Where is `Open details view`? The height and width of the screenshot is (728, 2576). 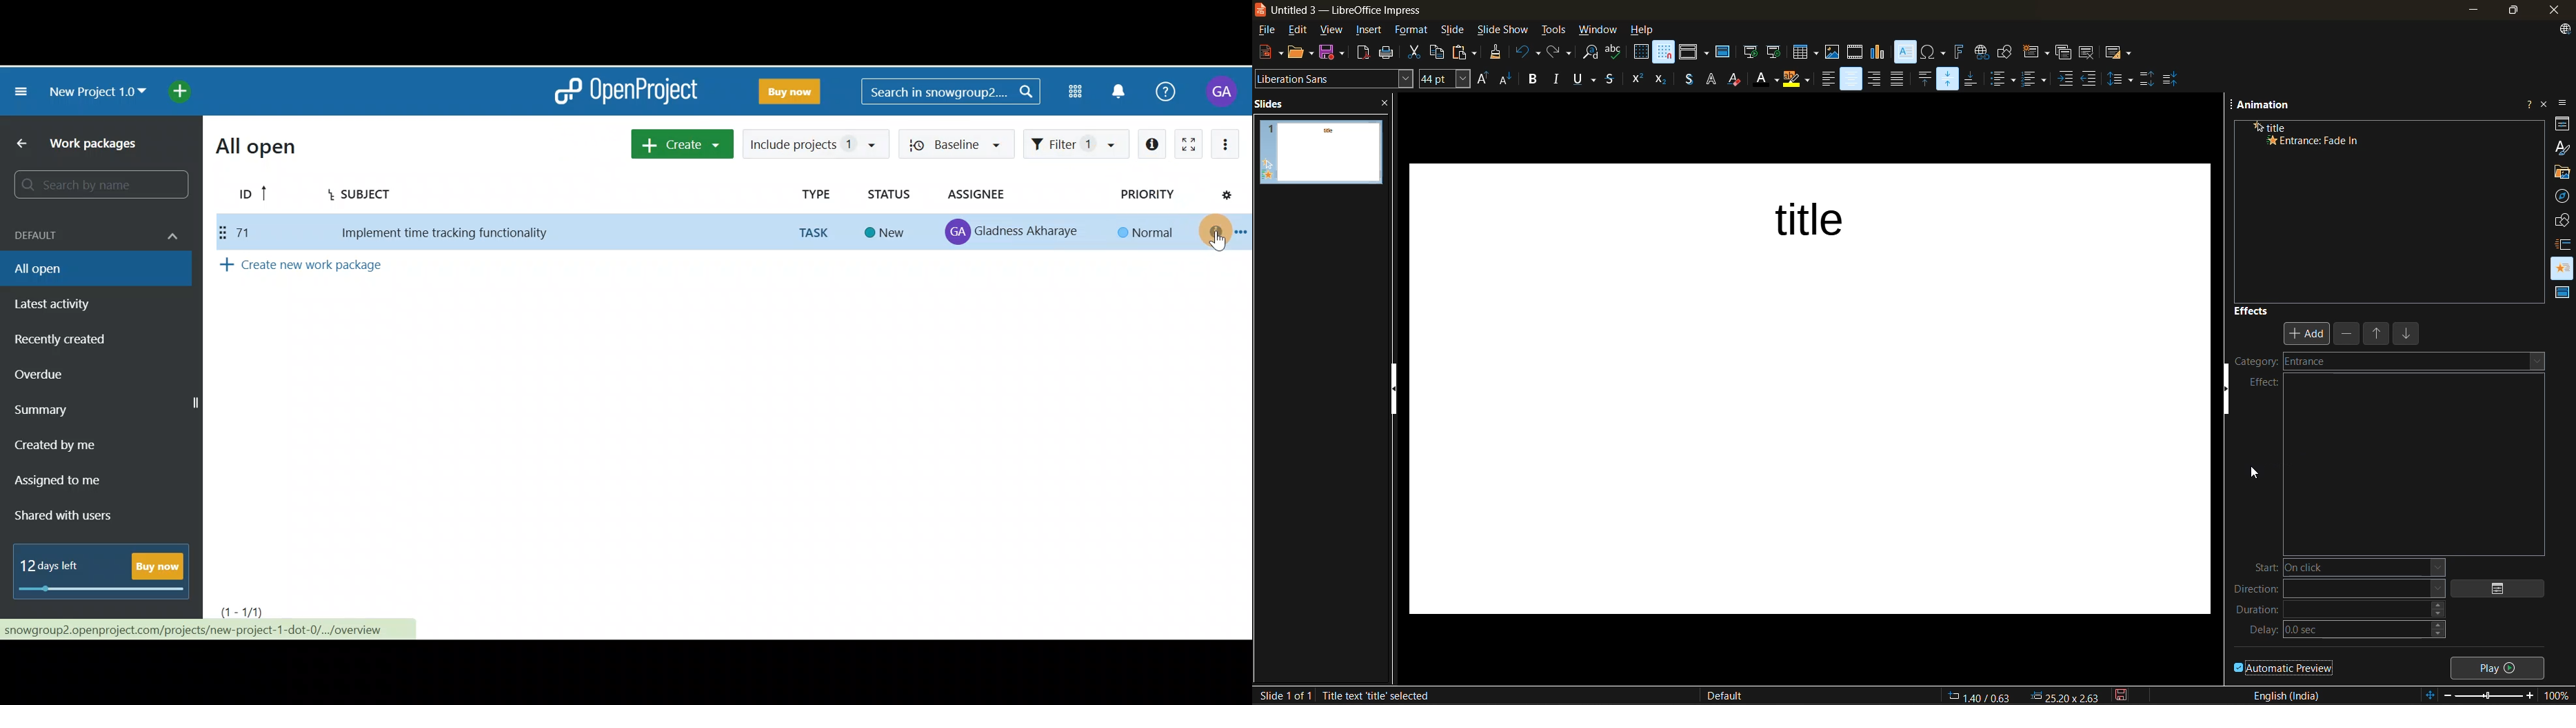 Open details view is located at coordinates (1212, 231).